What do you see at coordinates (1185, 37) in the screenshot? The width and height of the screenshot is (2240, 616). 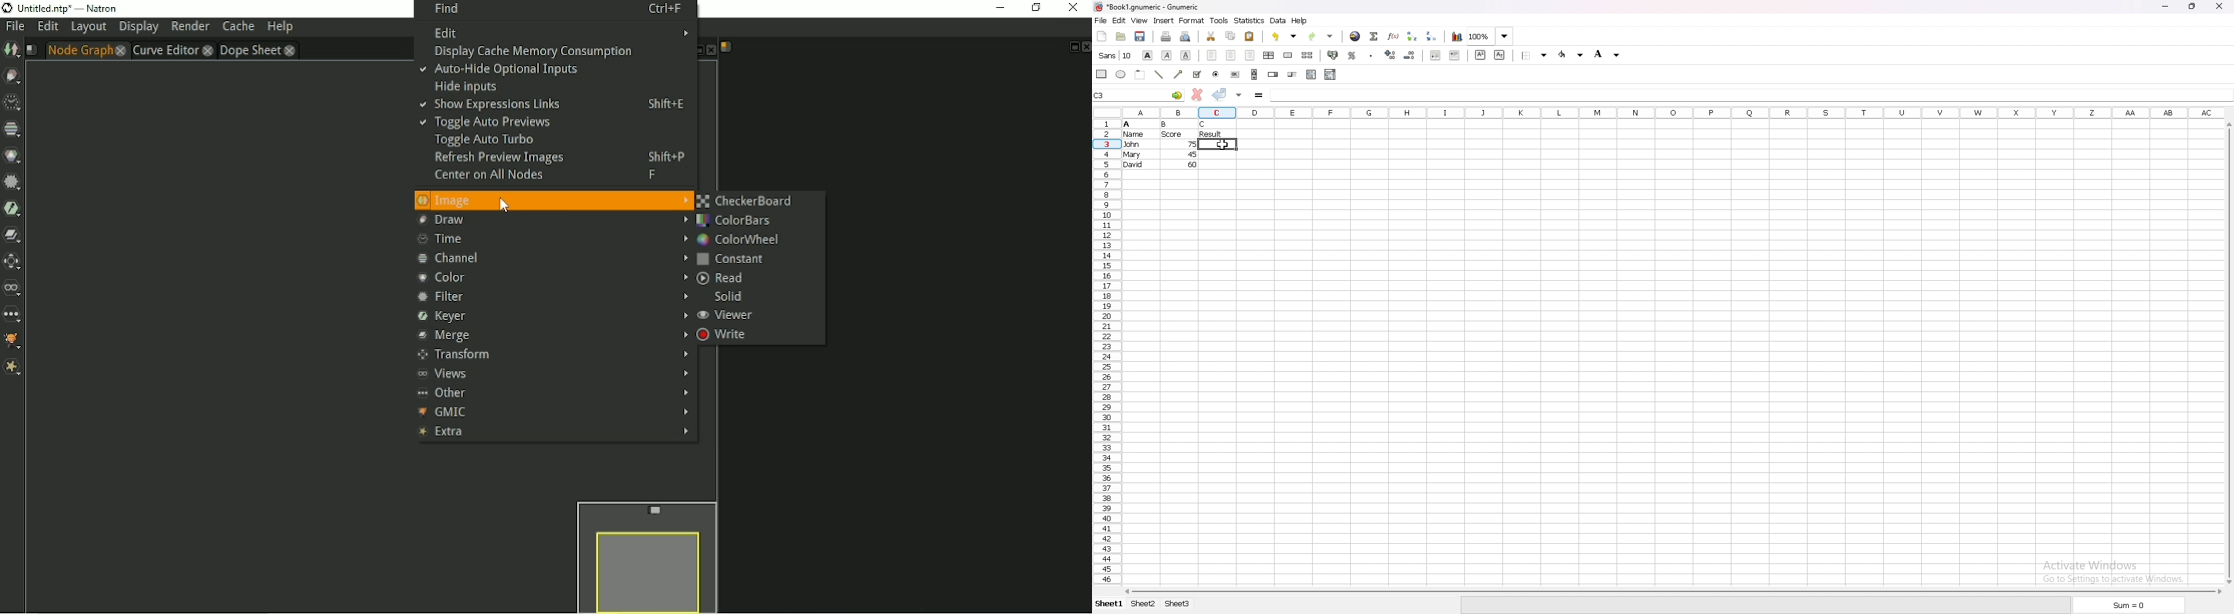 I see `print preview` at bounding box center [1185, 37].